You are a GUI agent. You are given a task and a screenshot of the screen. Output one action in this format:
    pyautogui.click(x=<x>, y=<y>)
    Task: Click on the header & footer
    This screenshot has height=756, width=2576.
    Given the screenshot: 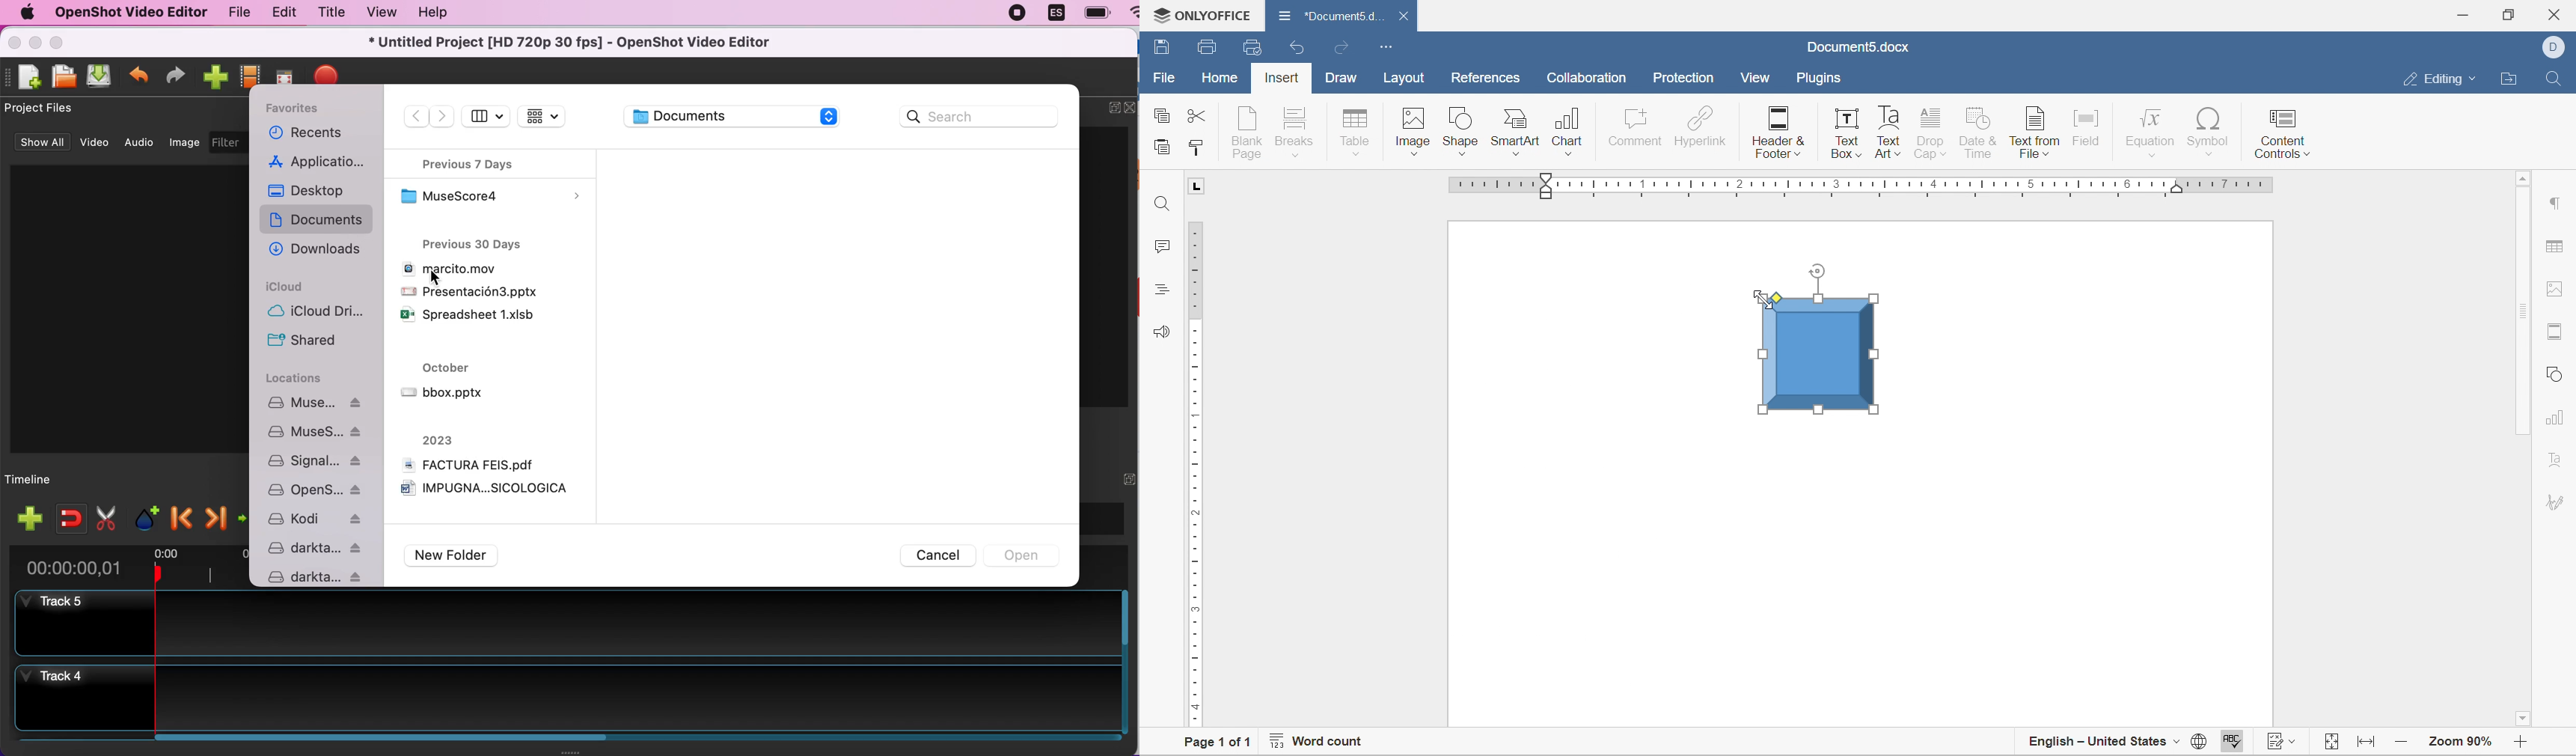 What is the action you would take?
    pyautogui.click(x=1780, y=132)
    